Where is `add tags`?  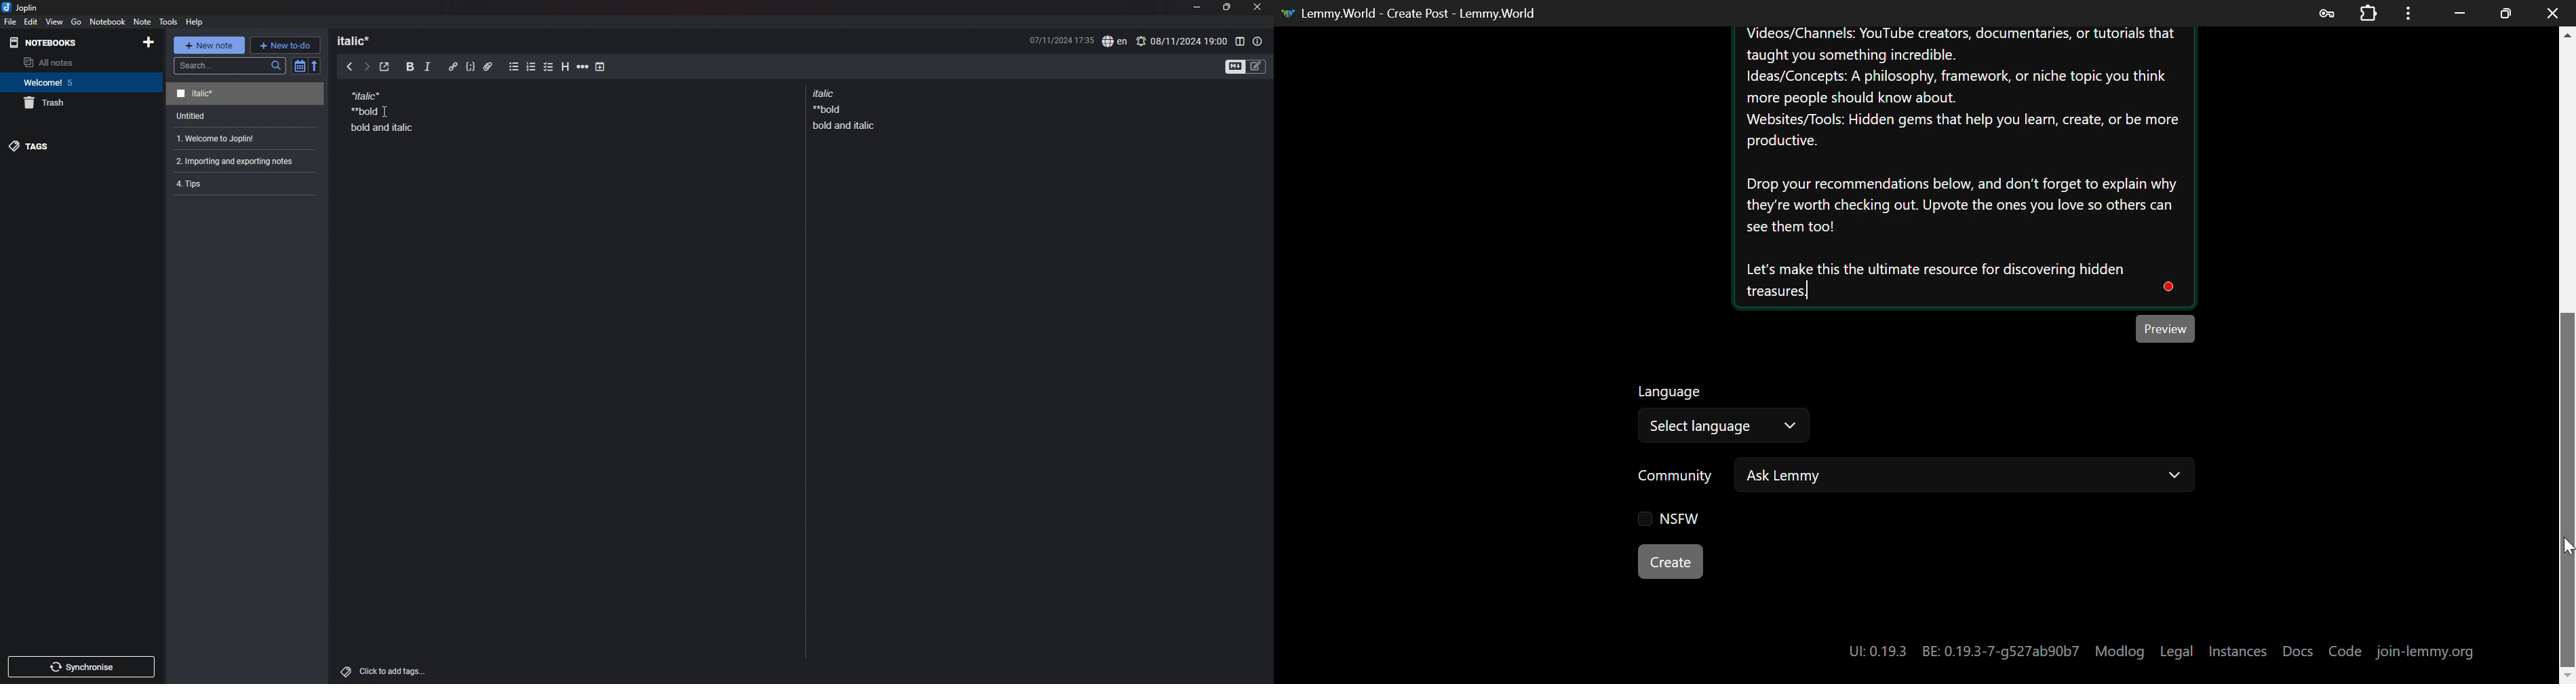 add tags is located at coordinates (385, 671).